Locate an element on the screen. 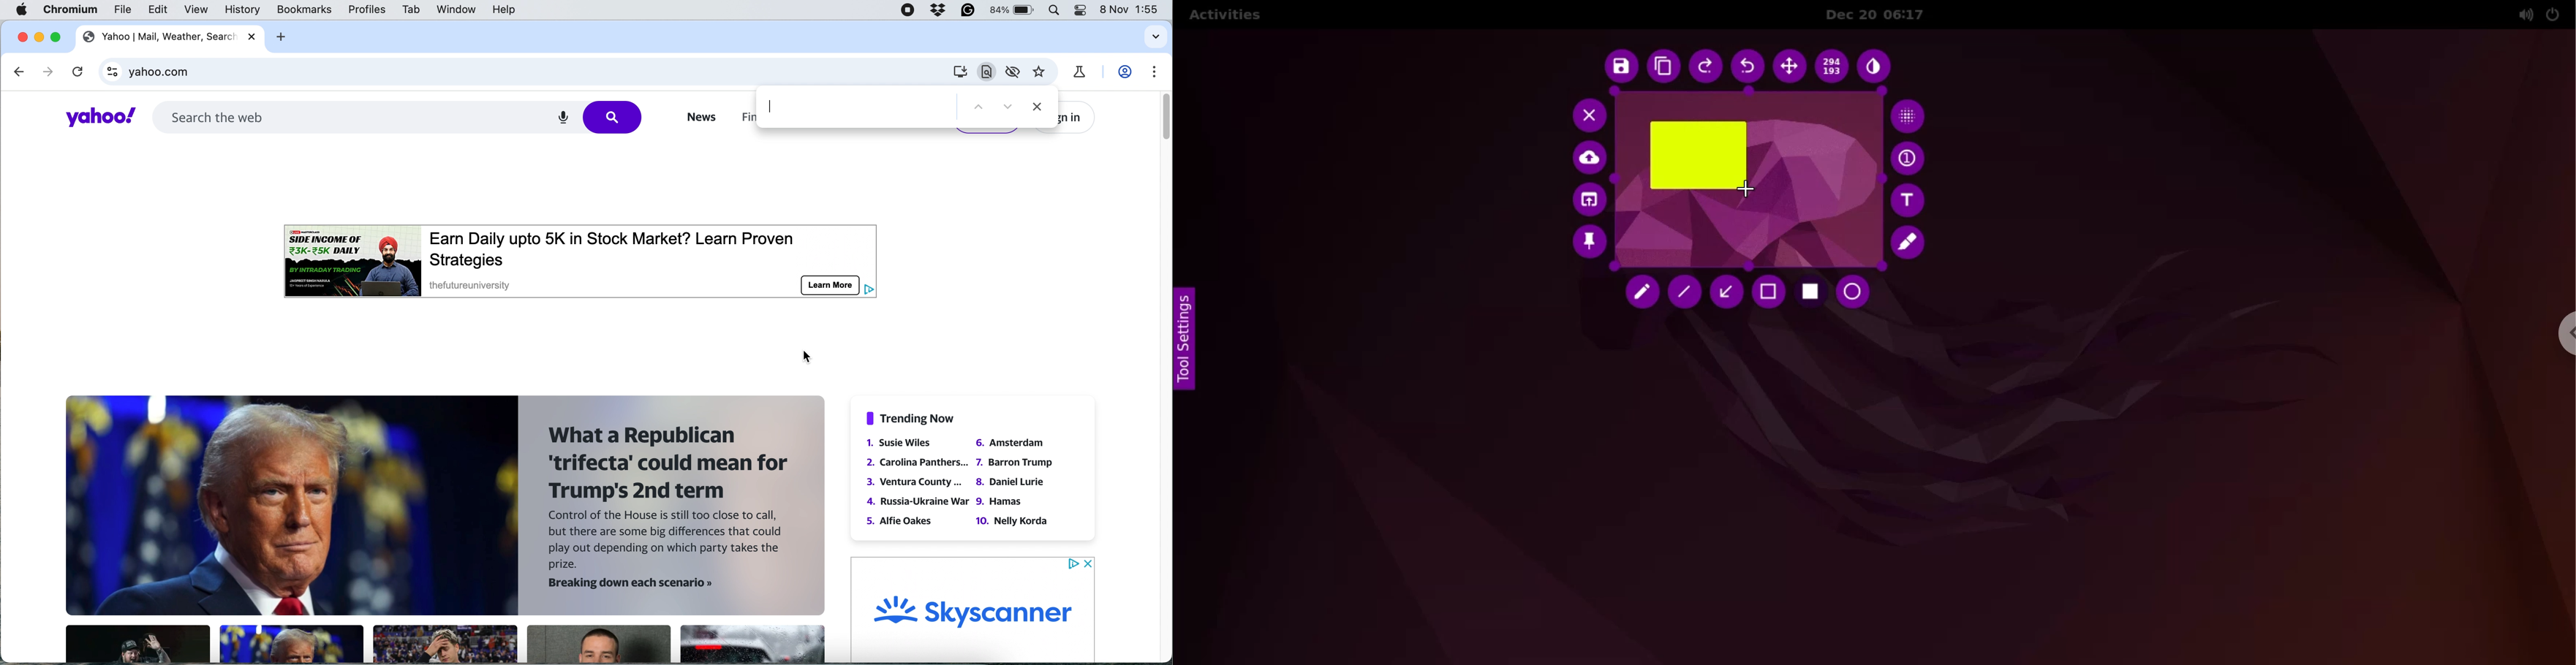 The height and width of the screenshot is (672, 2576). Caroline is located at coordinates (919, 461).